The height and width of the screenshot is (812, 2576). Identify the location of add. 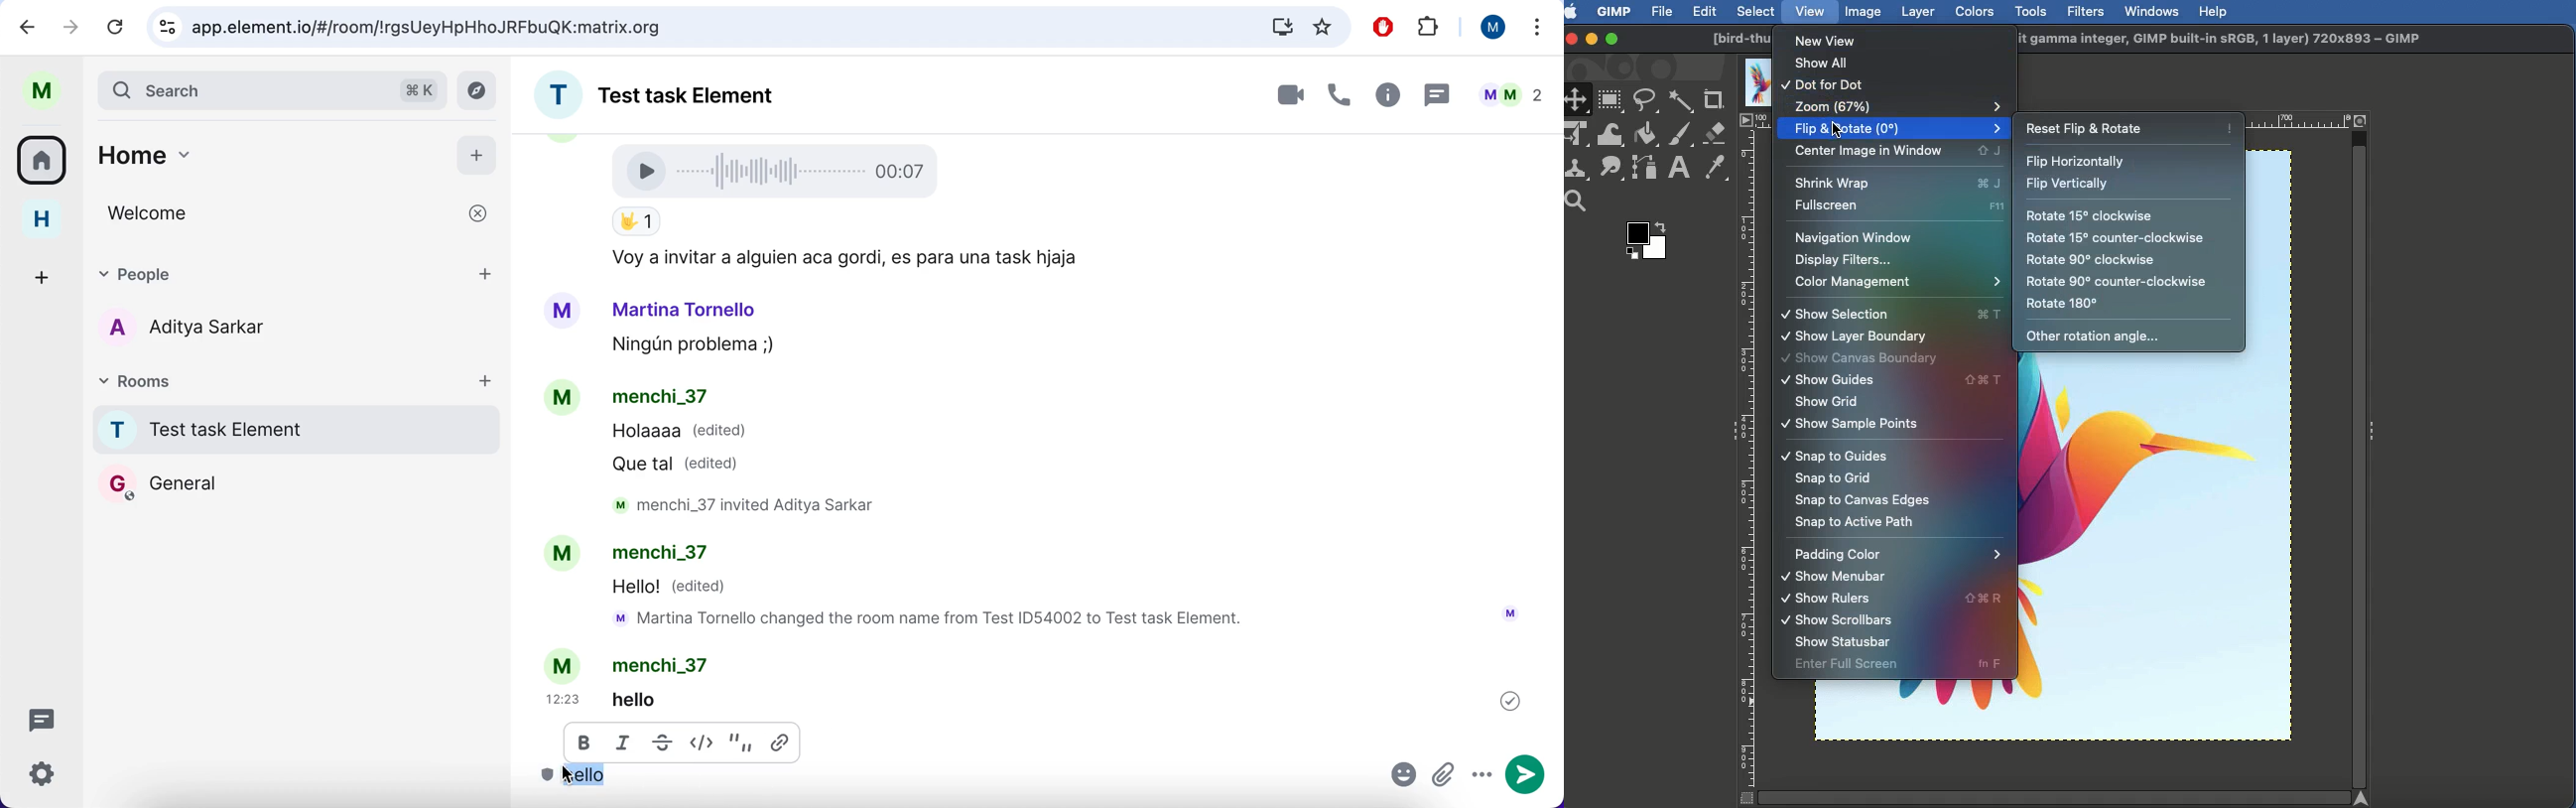
(486, 380).